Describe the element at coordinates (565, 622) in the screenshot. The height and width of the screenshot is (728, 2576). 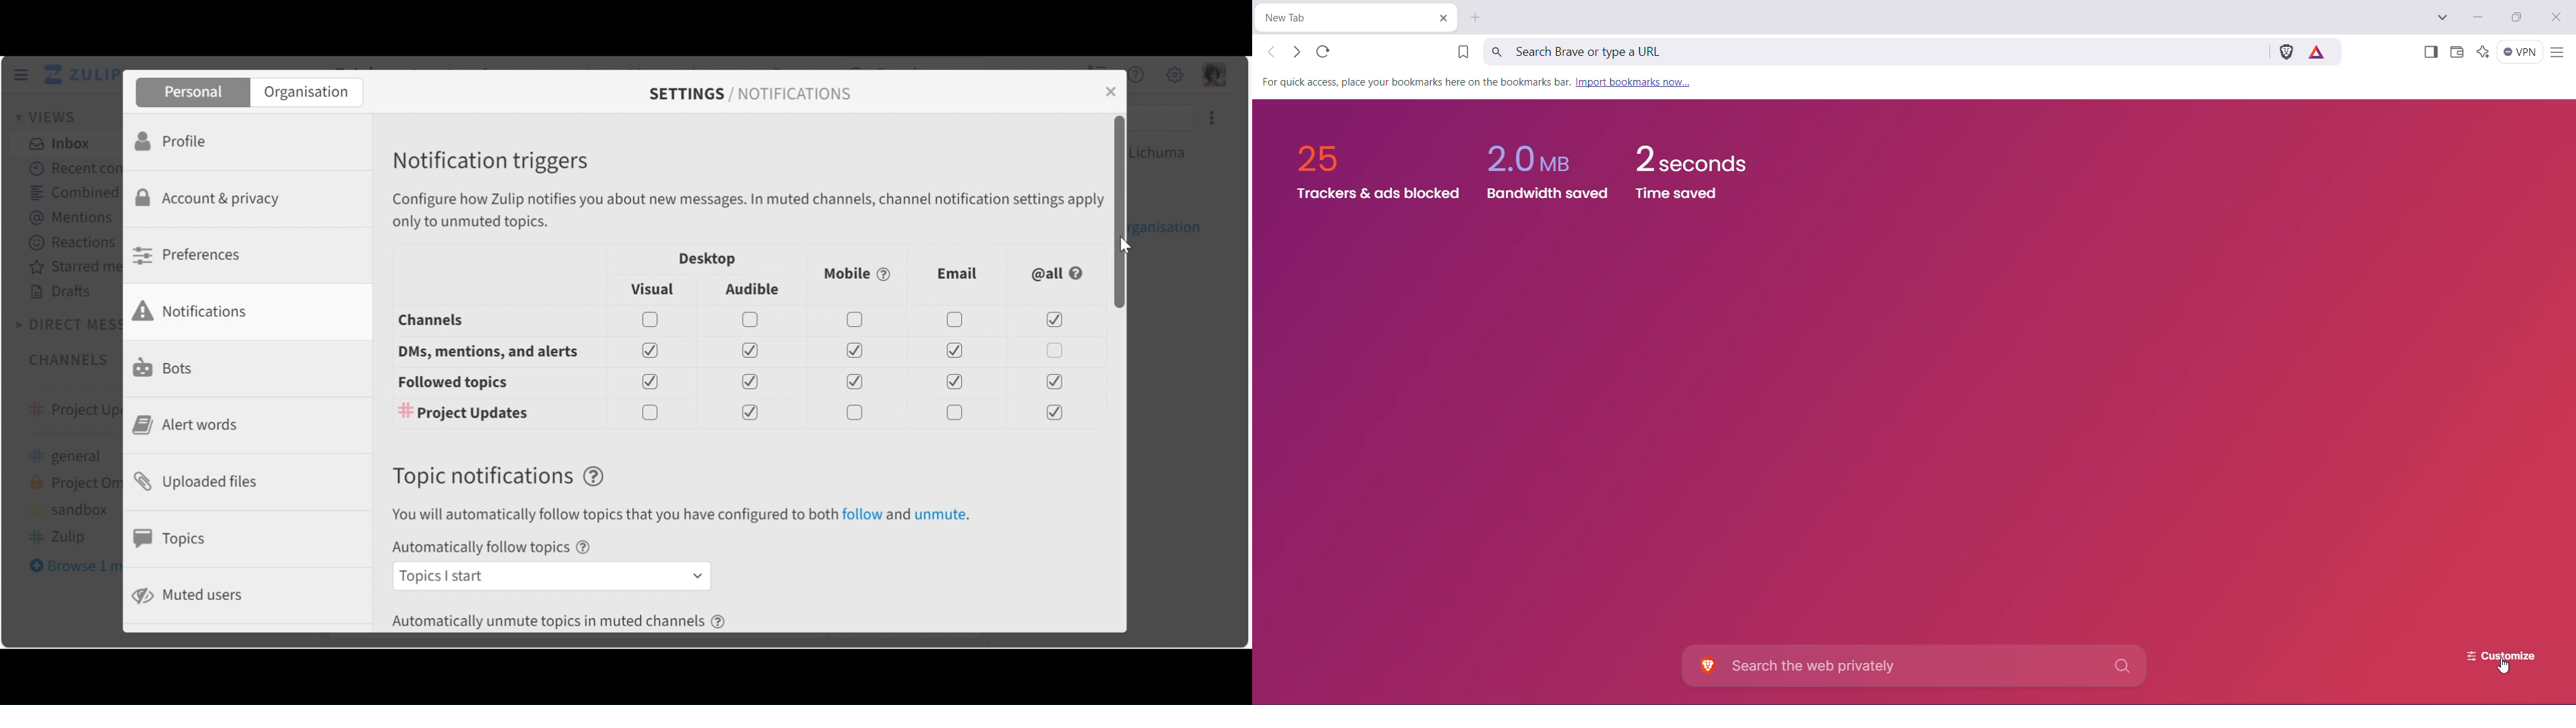
I see `Automatically unmute topics in muted channels` at that location.